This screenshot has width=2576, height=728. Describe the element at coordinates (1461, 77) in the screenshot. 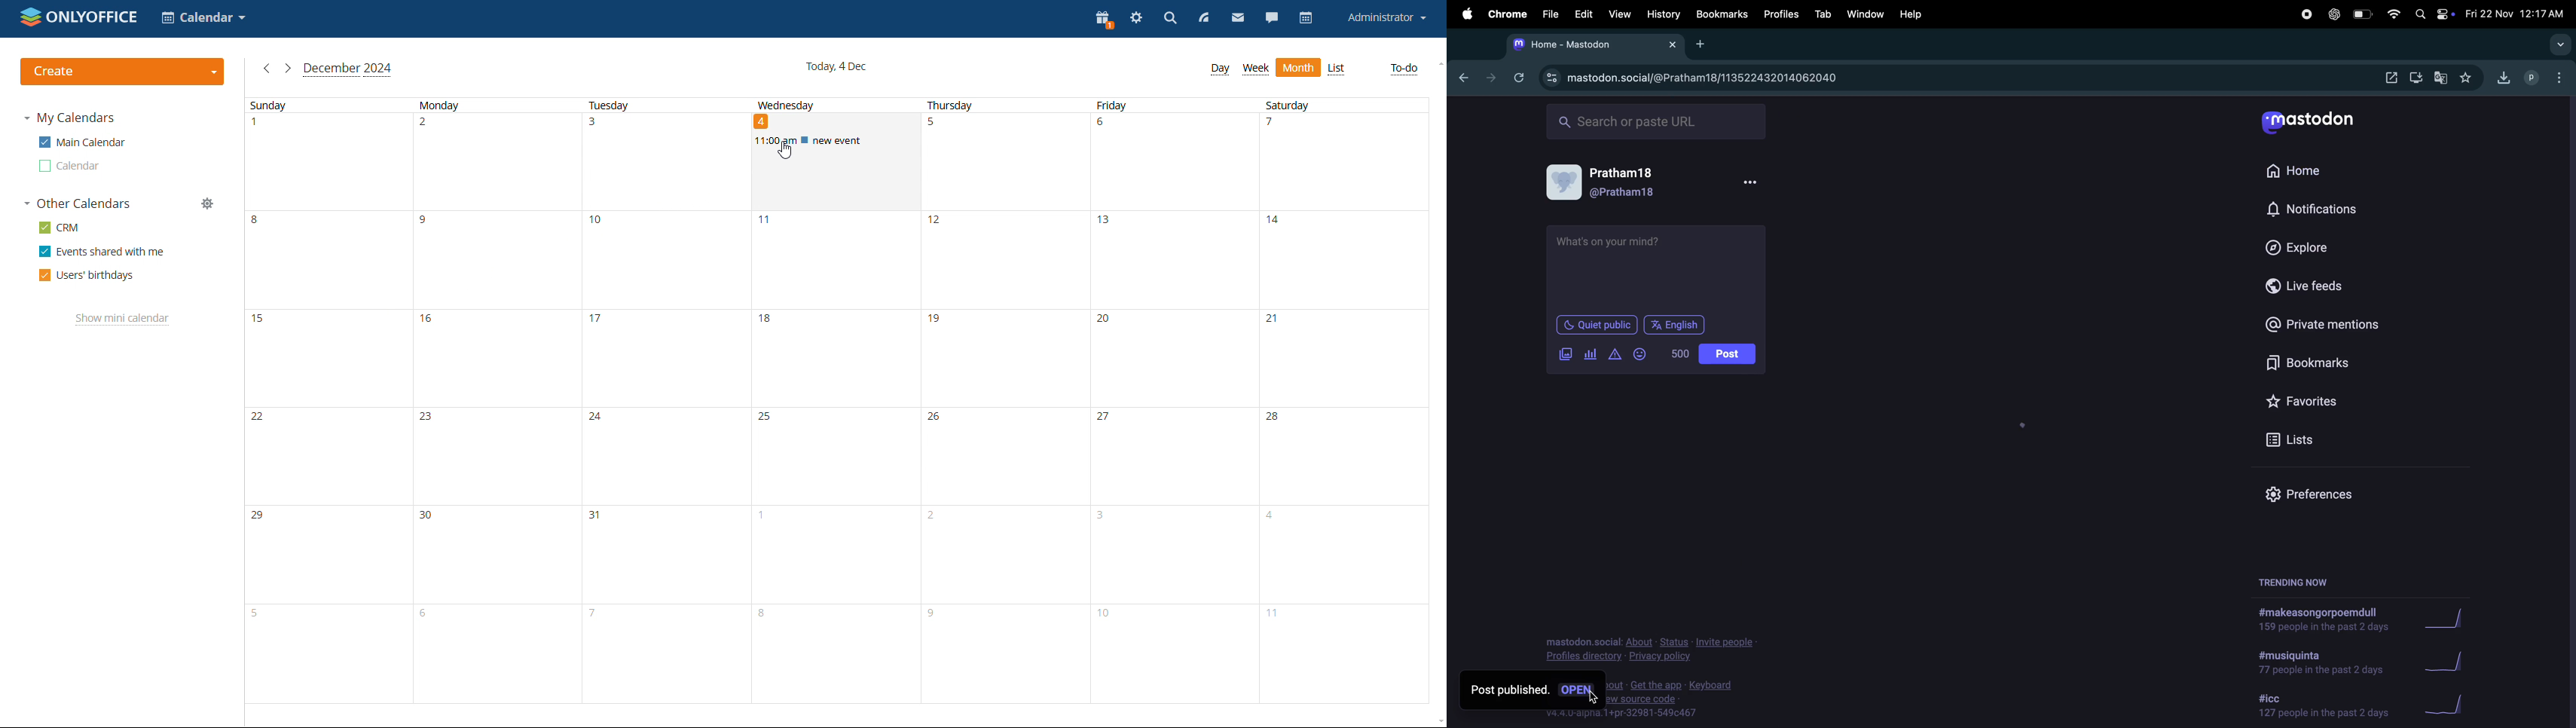

I see `backtab` at that location.